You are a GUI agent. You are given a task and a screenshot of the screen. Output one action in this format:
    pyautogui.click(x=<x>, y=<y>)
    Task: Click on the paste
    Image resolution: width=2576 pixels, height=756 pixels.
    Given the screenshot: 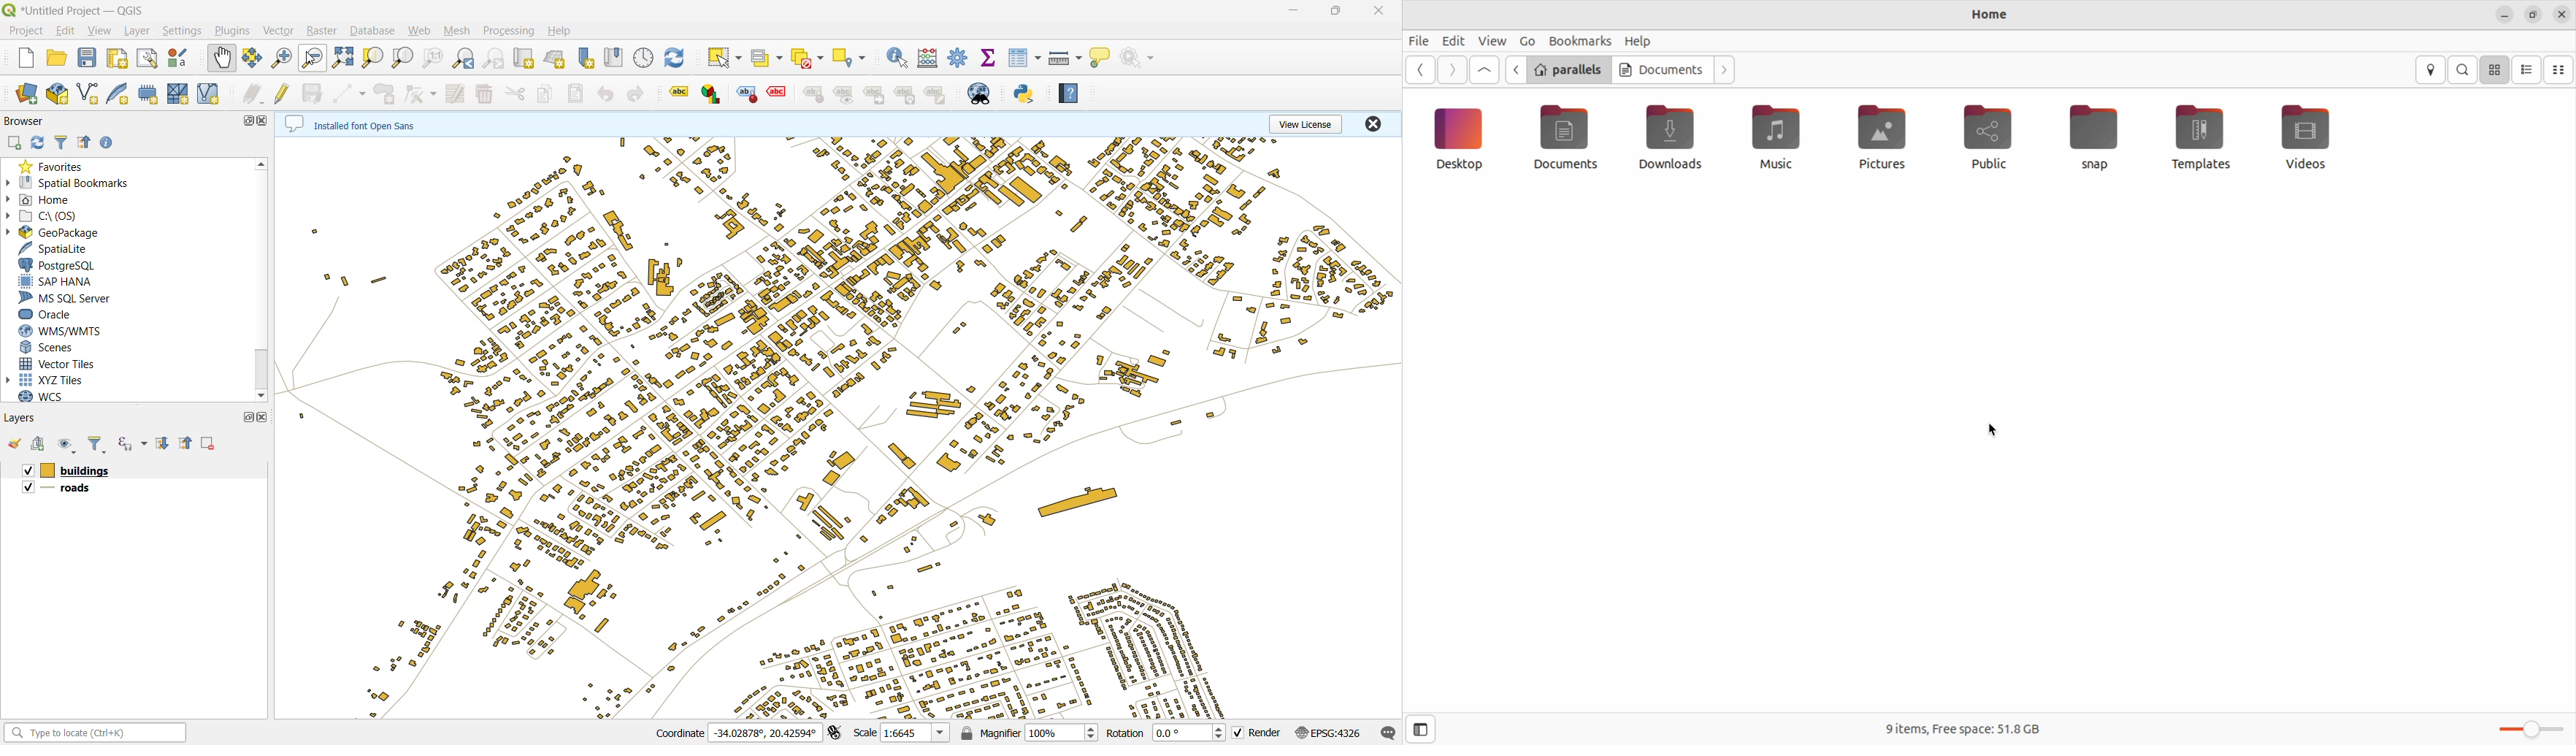 What is the action you would take?
    pyautogui.click(x=577, y=93)
    